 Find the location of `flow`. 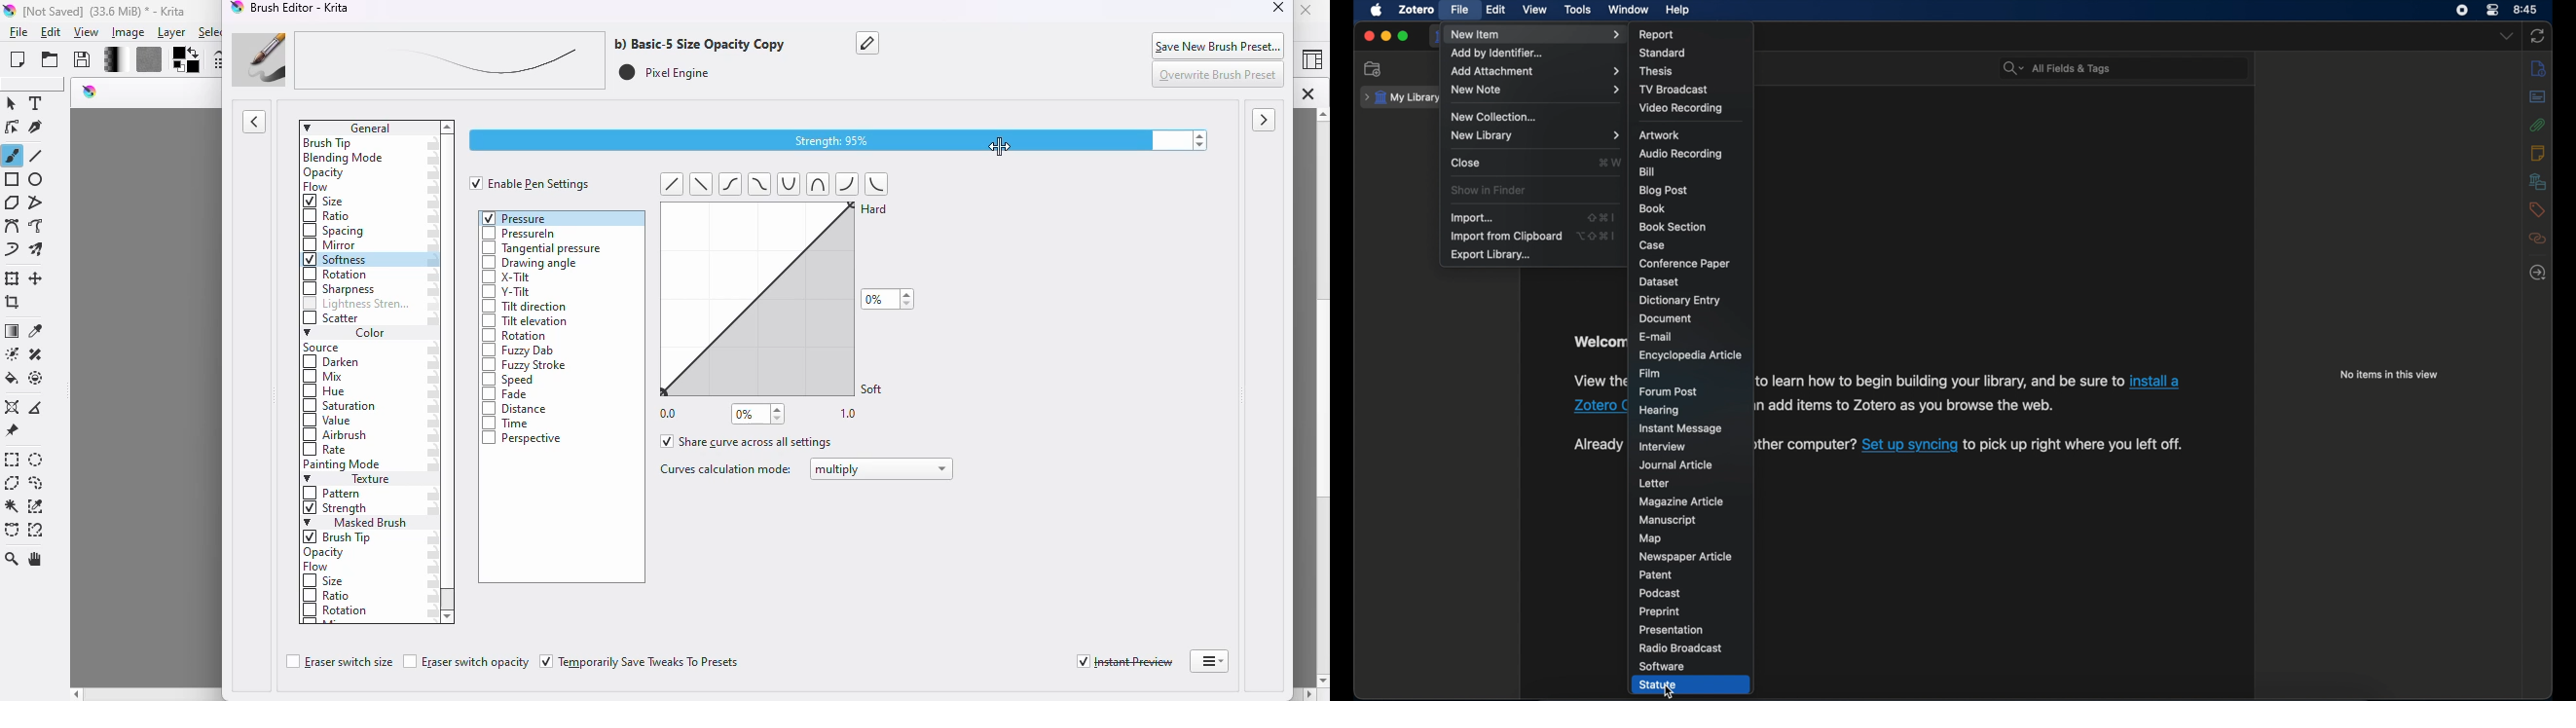

flow is located at coordinates (318, 188).